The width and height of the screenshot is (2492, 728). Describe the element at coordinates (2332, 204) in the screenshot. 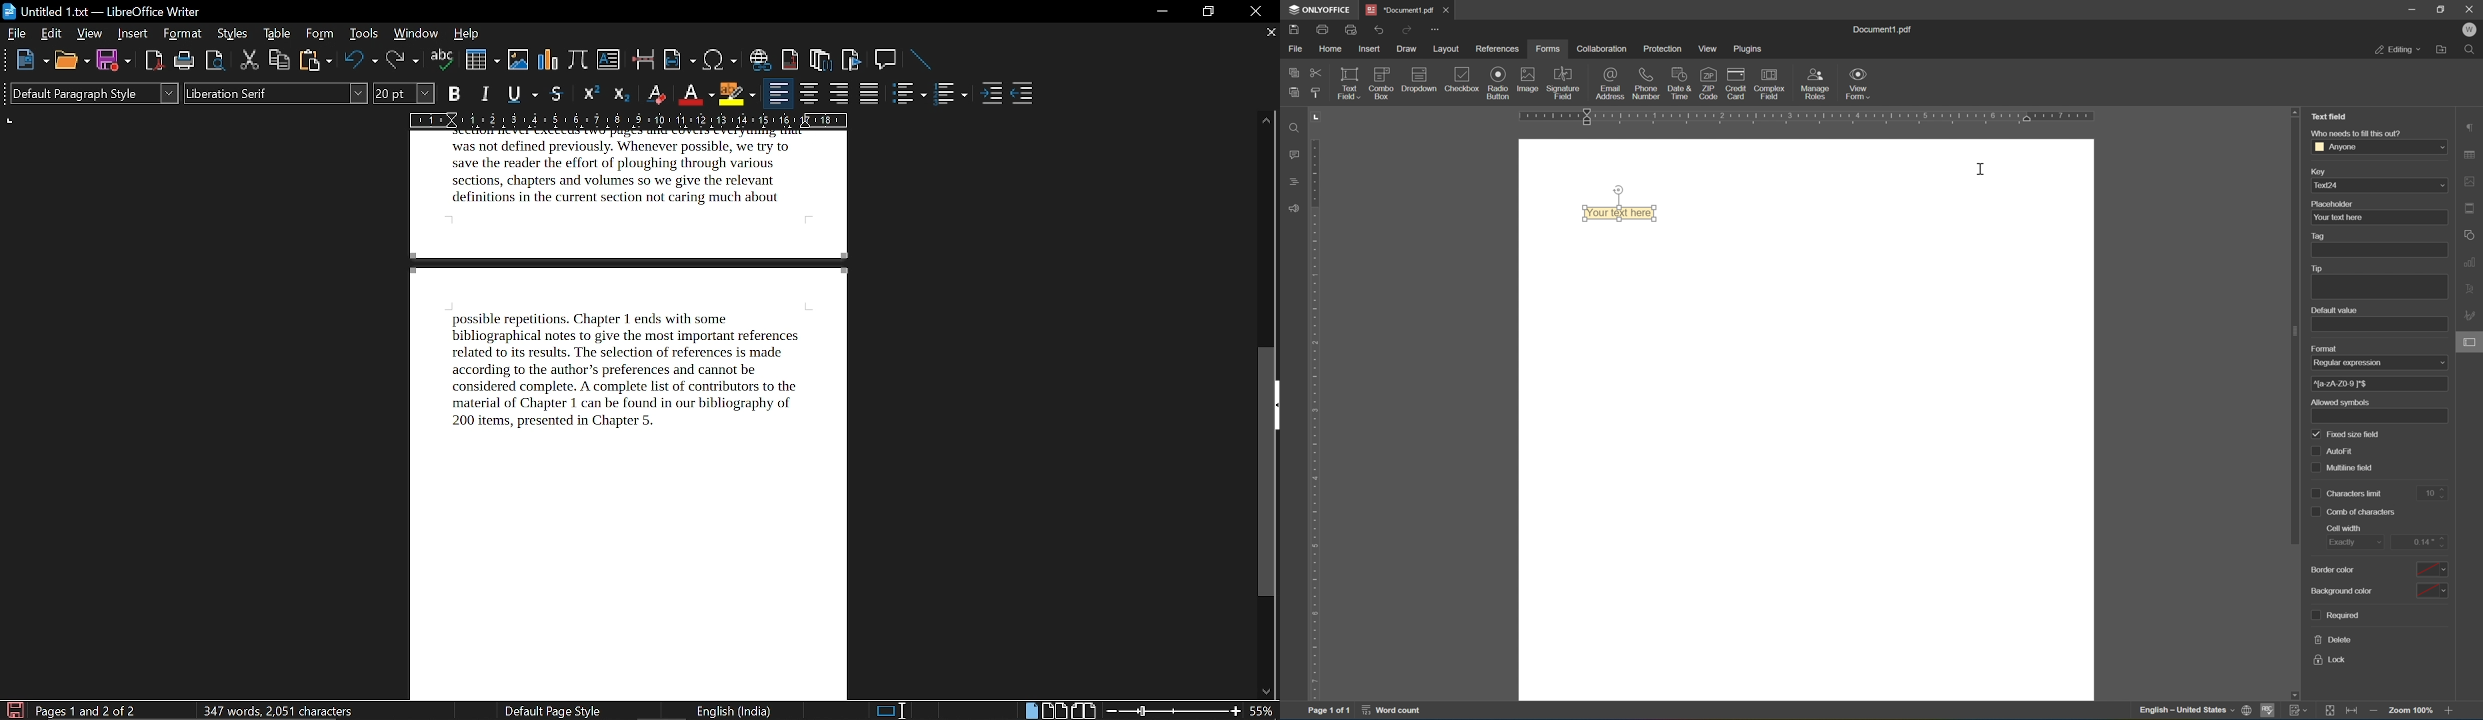

I see `placeholder` at that location.